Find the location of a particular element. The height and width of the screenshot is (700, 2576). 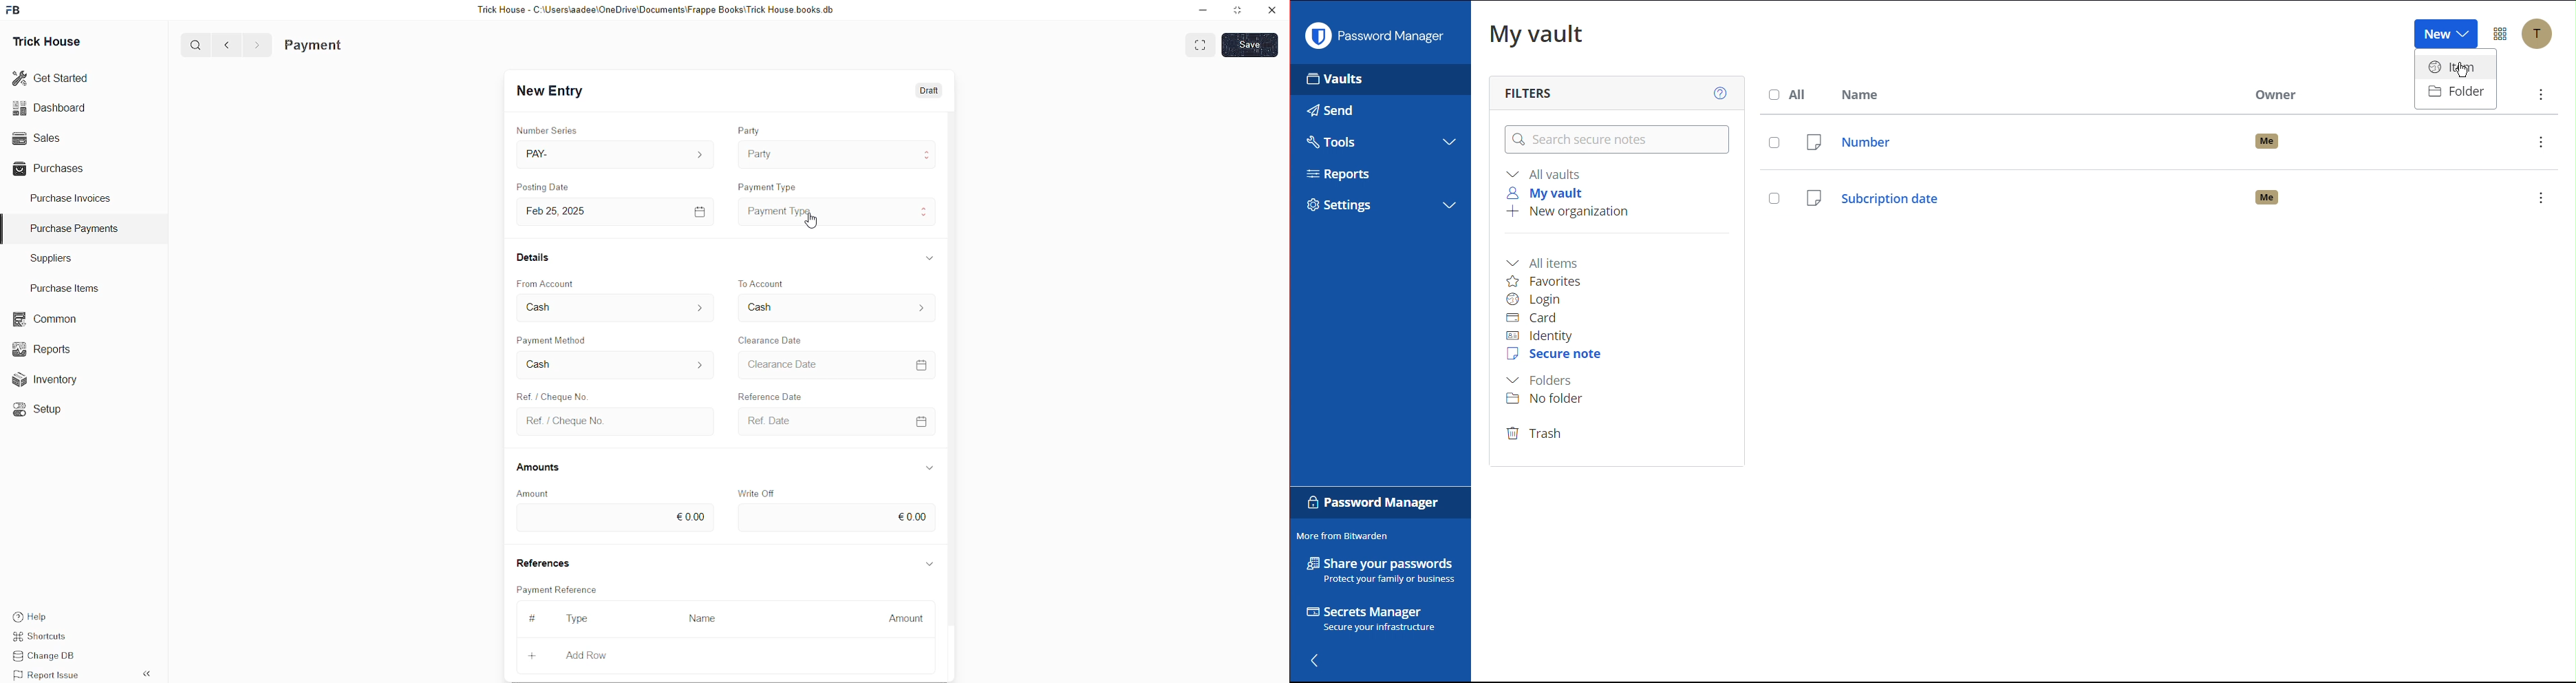

Payment Reference is located at coordinates (564, 588).